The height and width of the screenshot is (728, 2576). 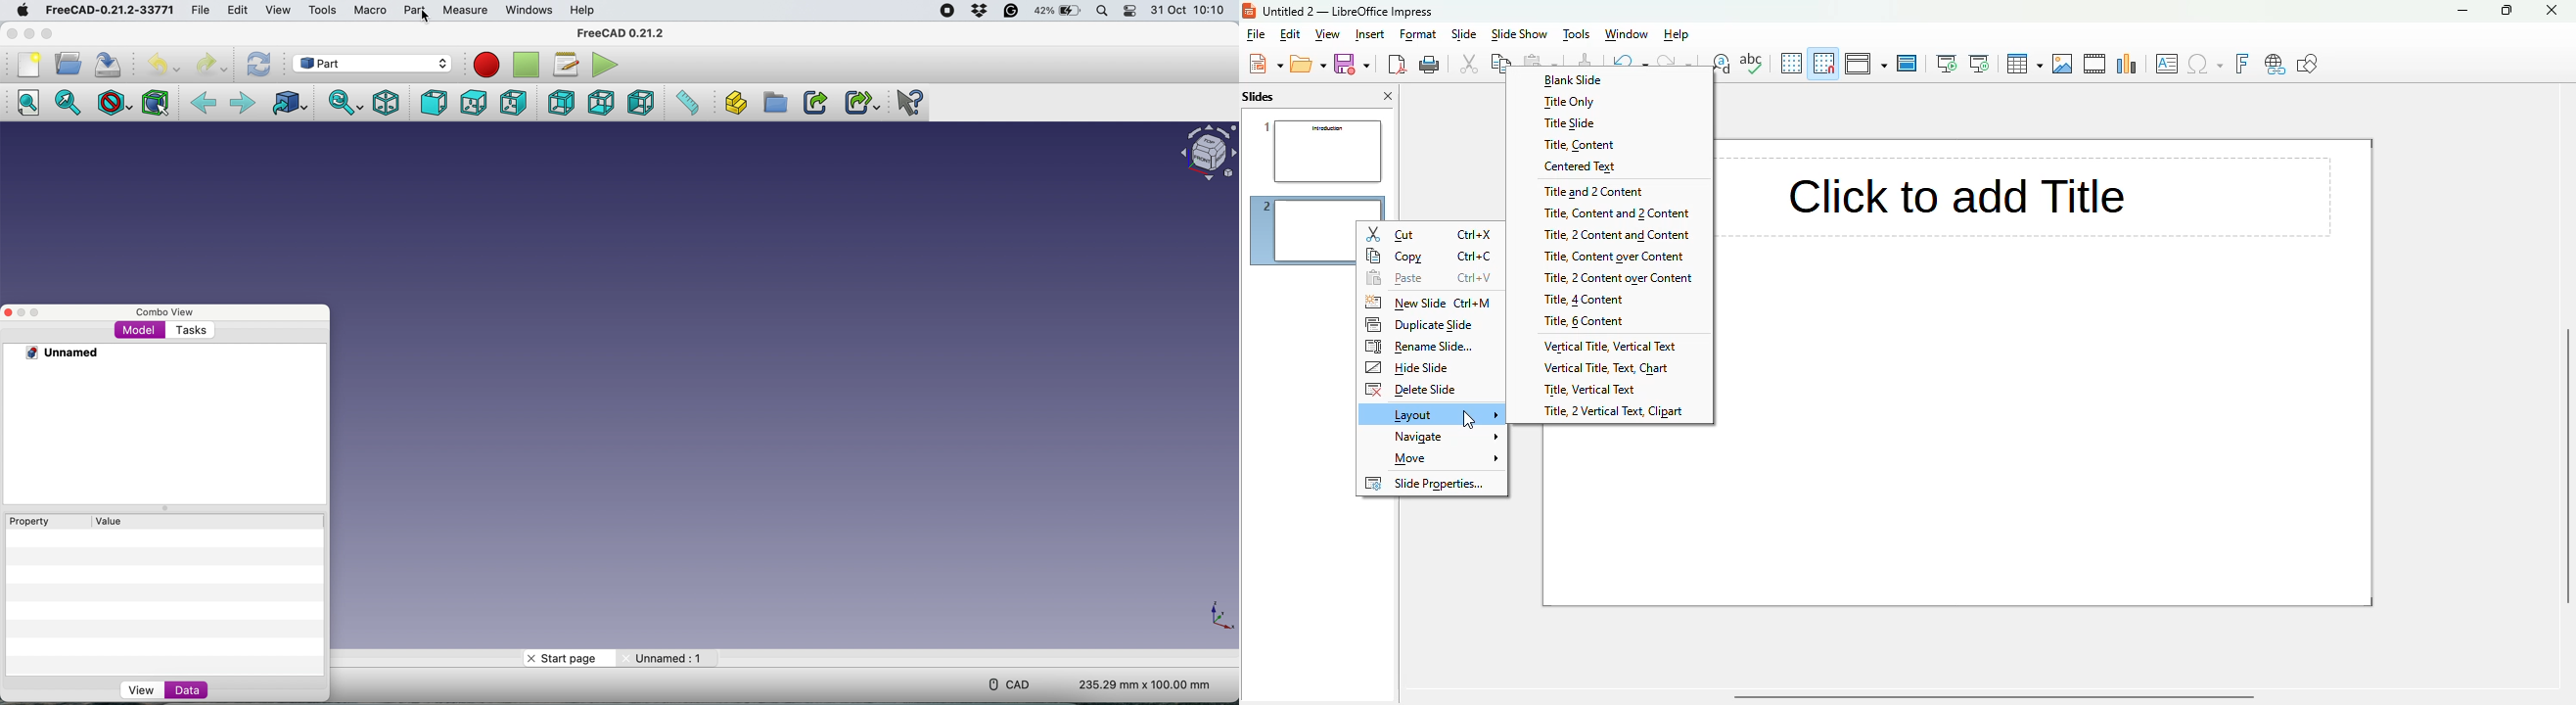 I want to click on maximize, so click(x=2507, y=10).